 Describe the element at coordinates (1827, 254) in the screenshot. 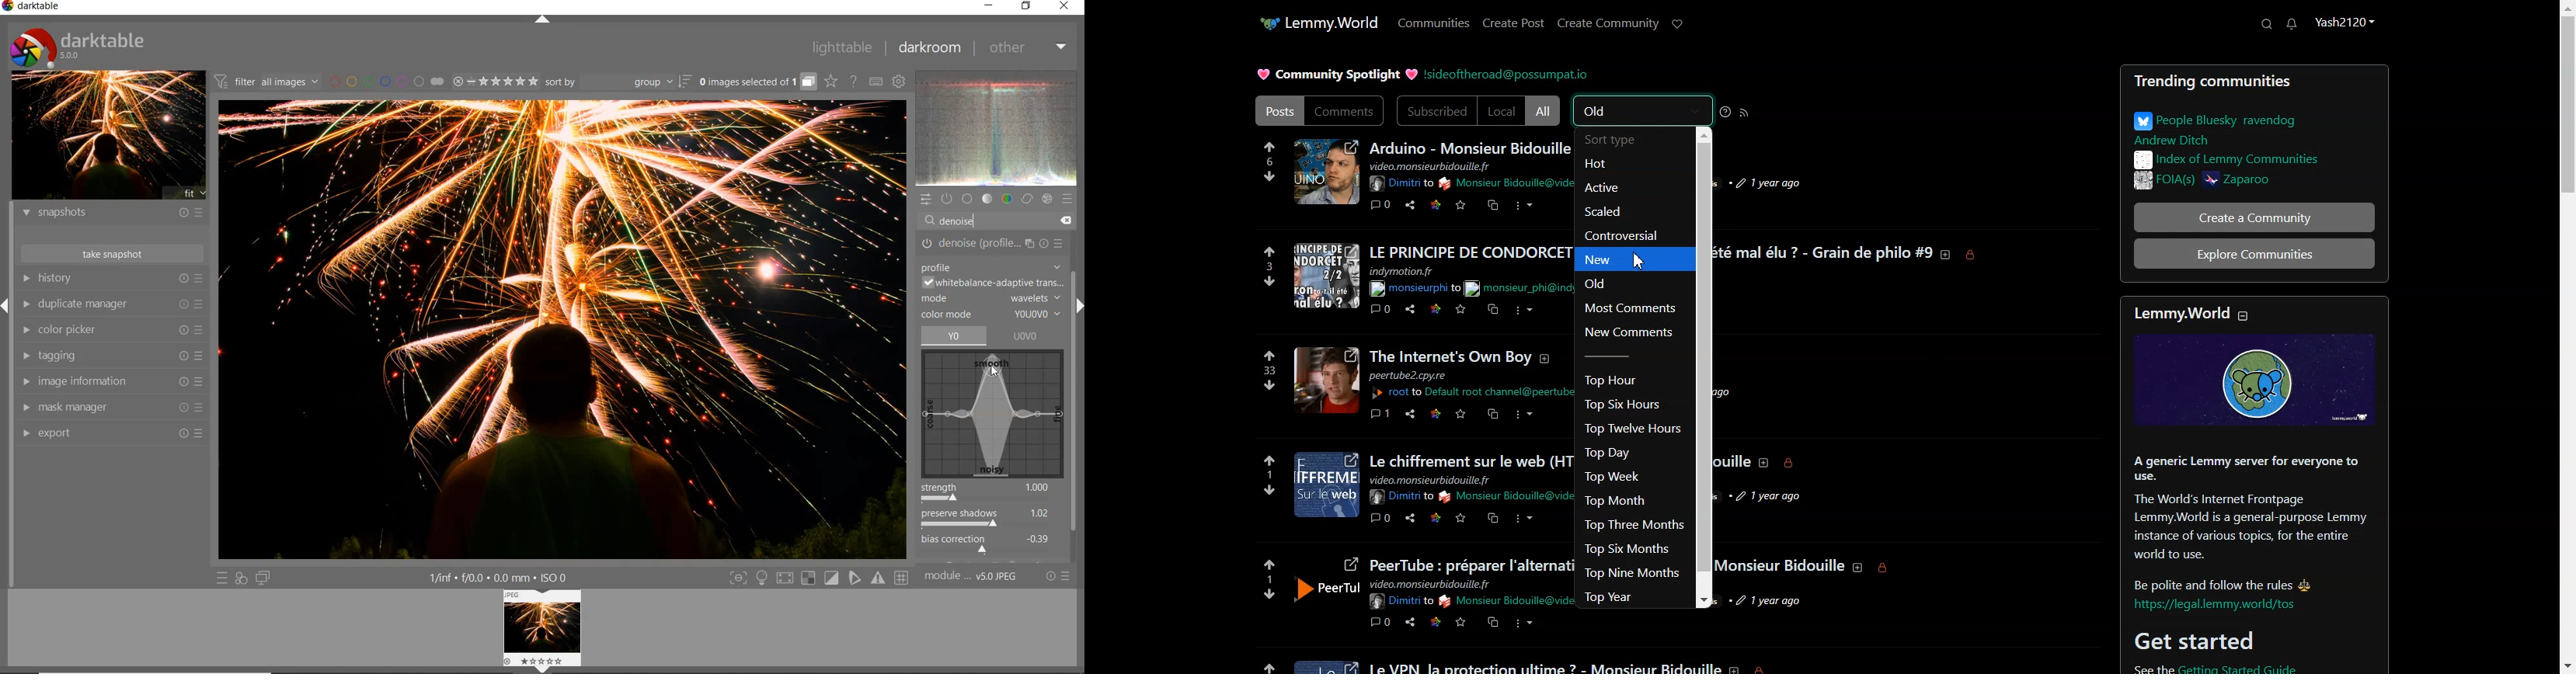

I see `text` at that location.